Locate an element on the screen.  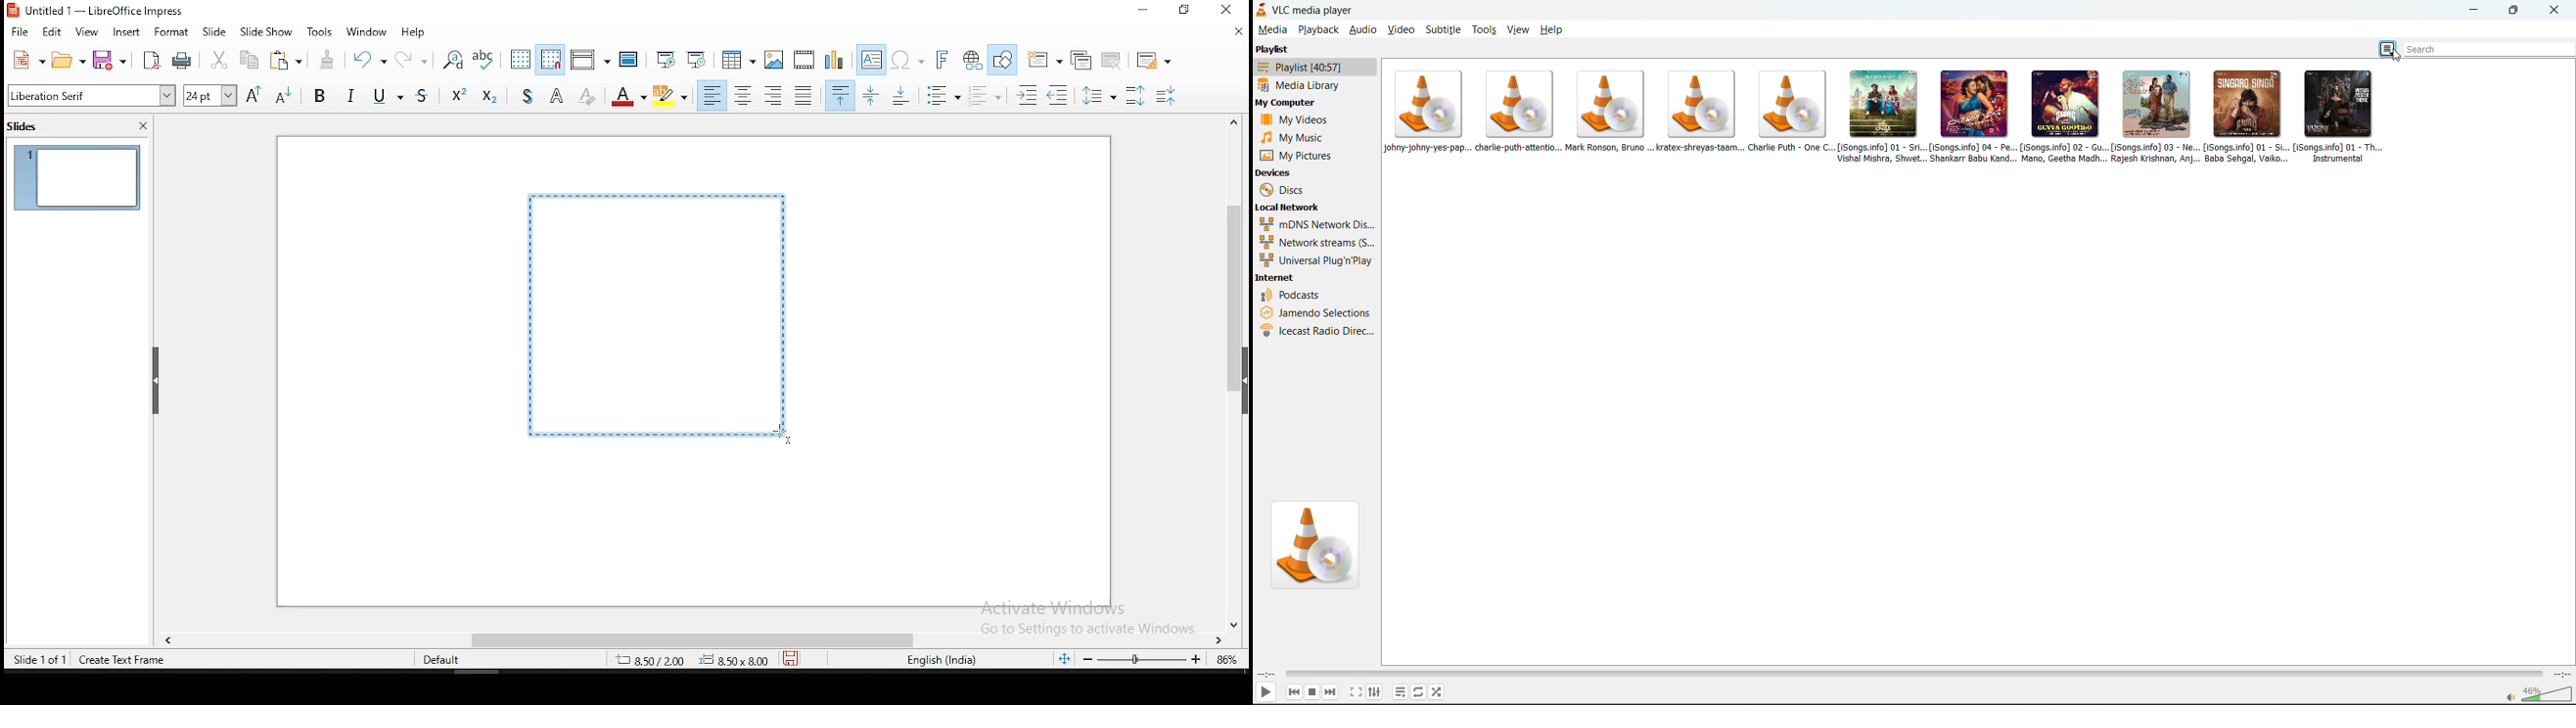
0.00x0.00 is located at coordinates (733, 660).